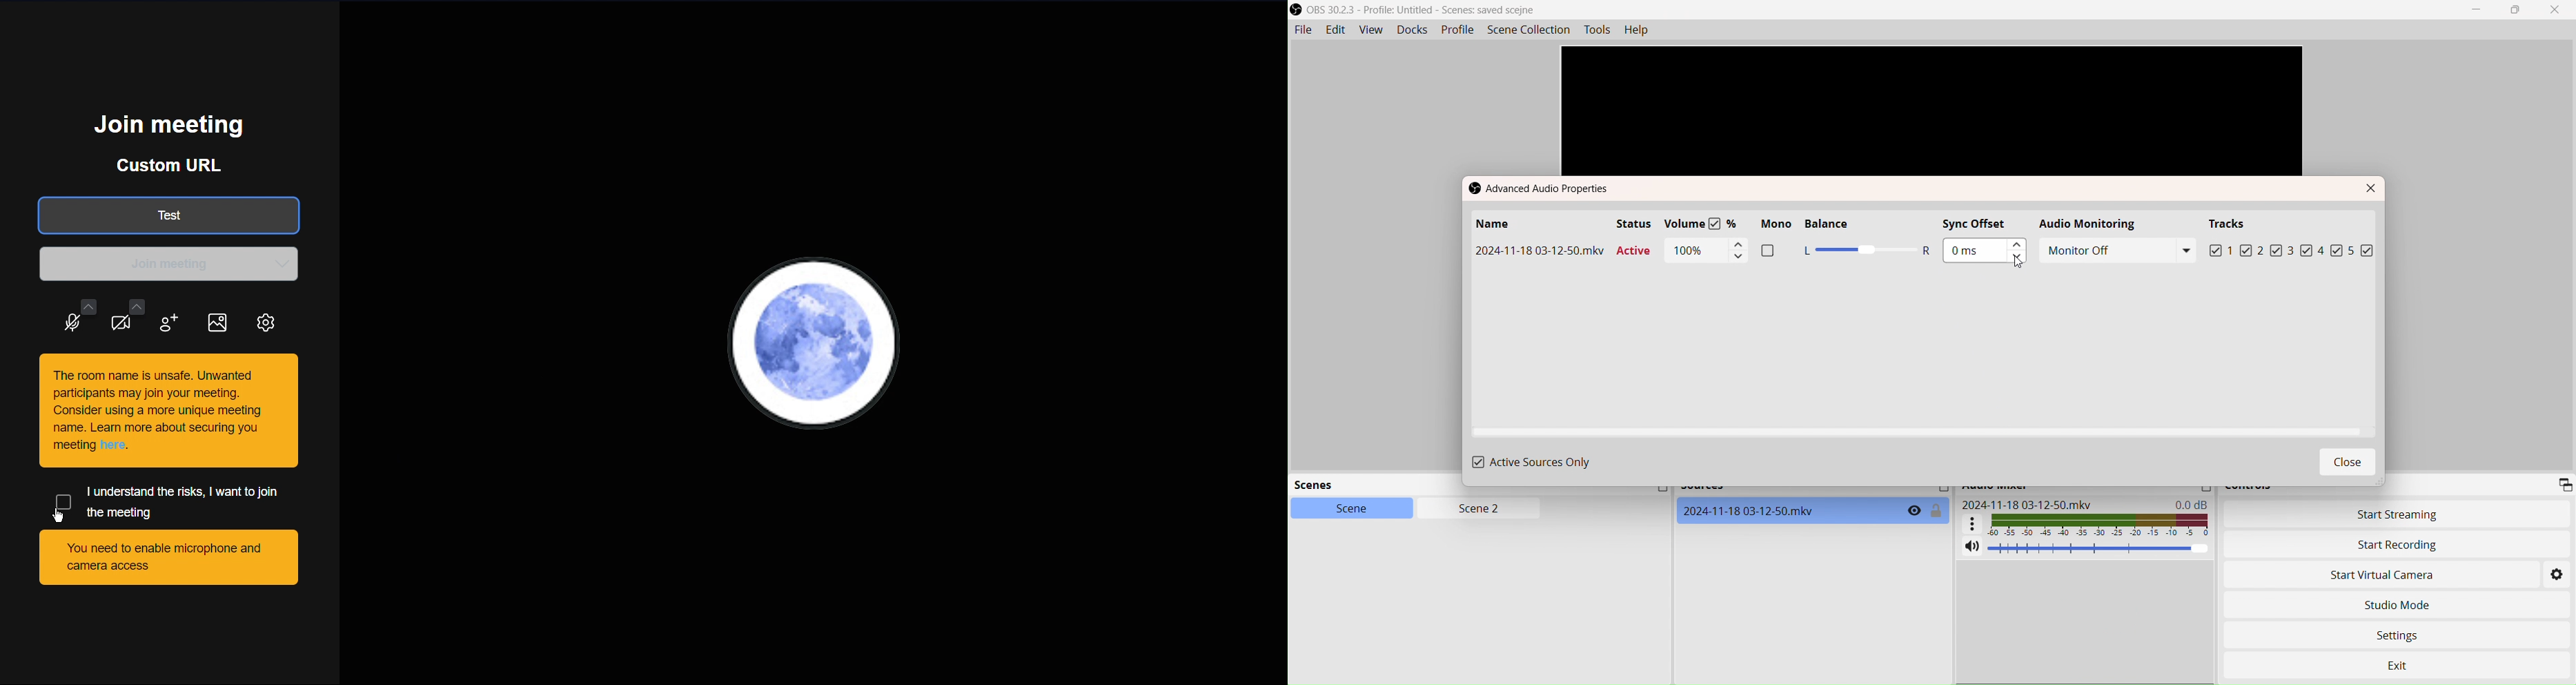 The image size is (2576, 700). What do you see at coordinates (2018, 263) in the screenshot?
I see `Cursor` at bounding box center [2018, 263].